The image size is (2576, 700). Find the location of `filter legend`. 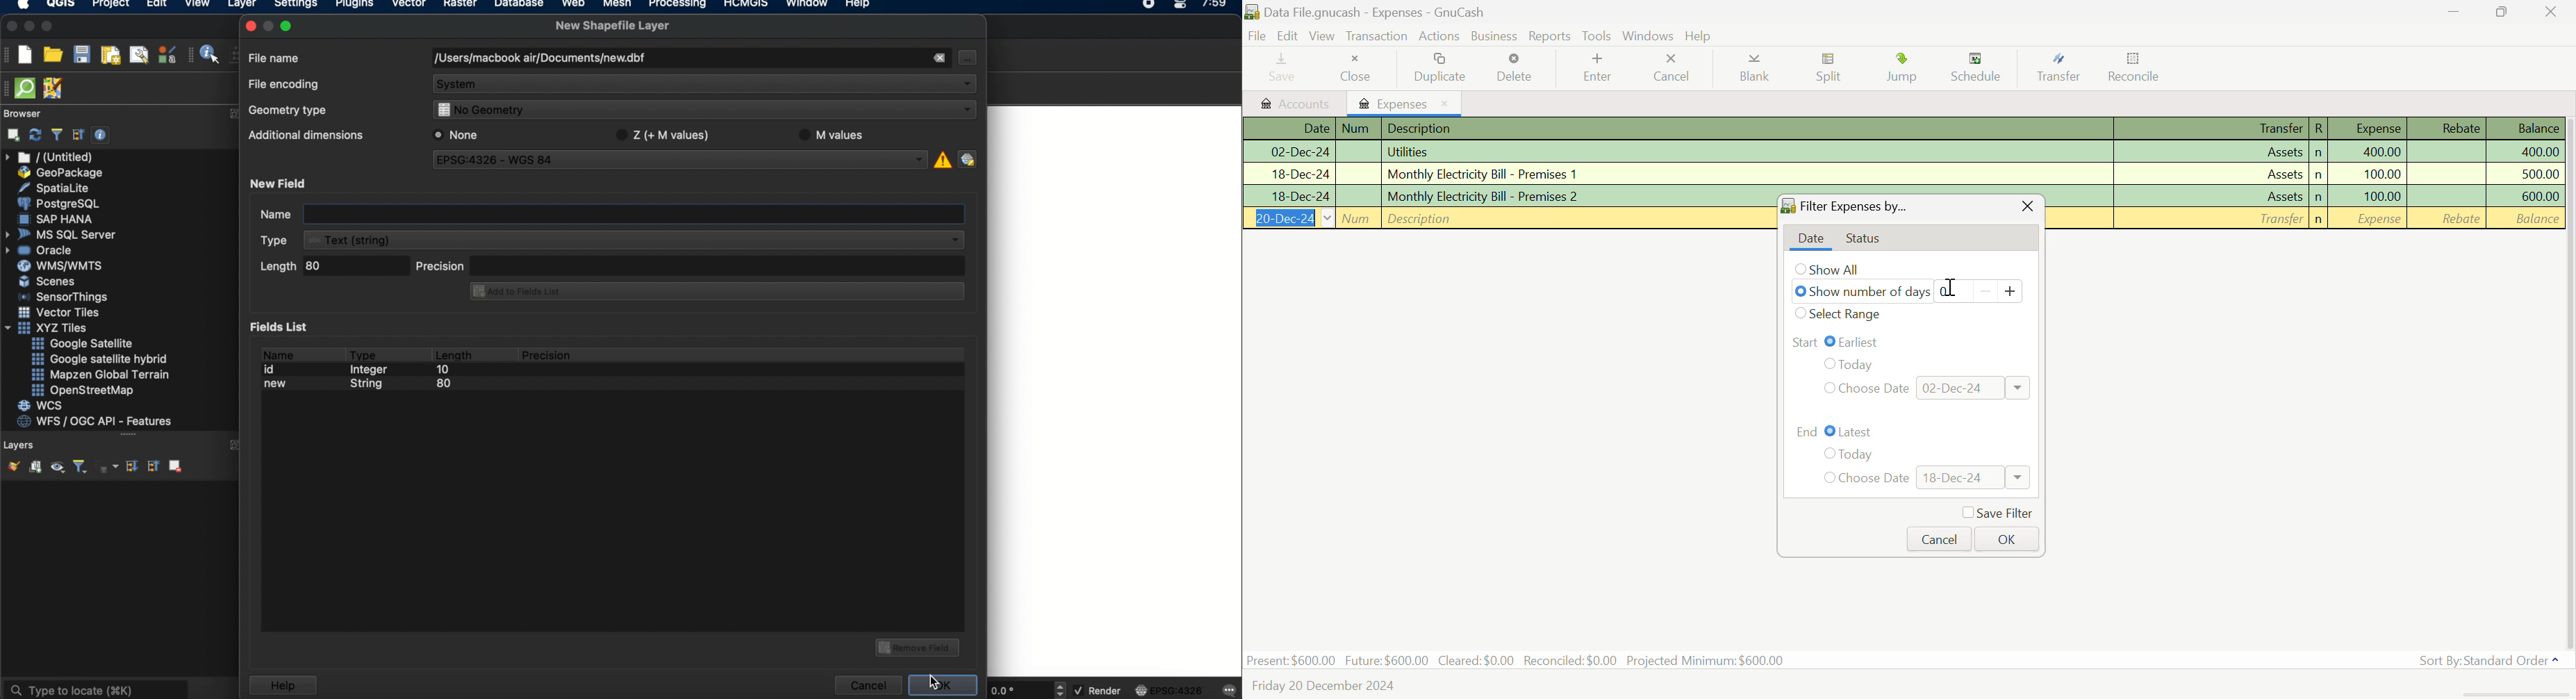

filter legend is located at coordinates (79, 467).